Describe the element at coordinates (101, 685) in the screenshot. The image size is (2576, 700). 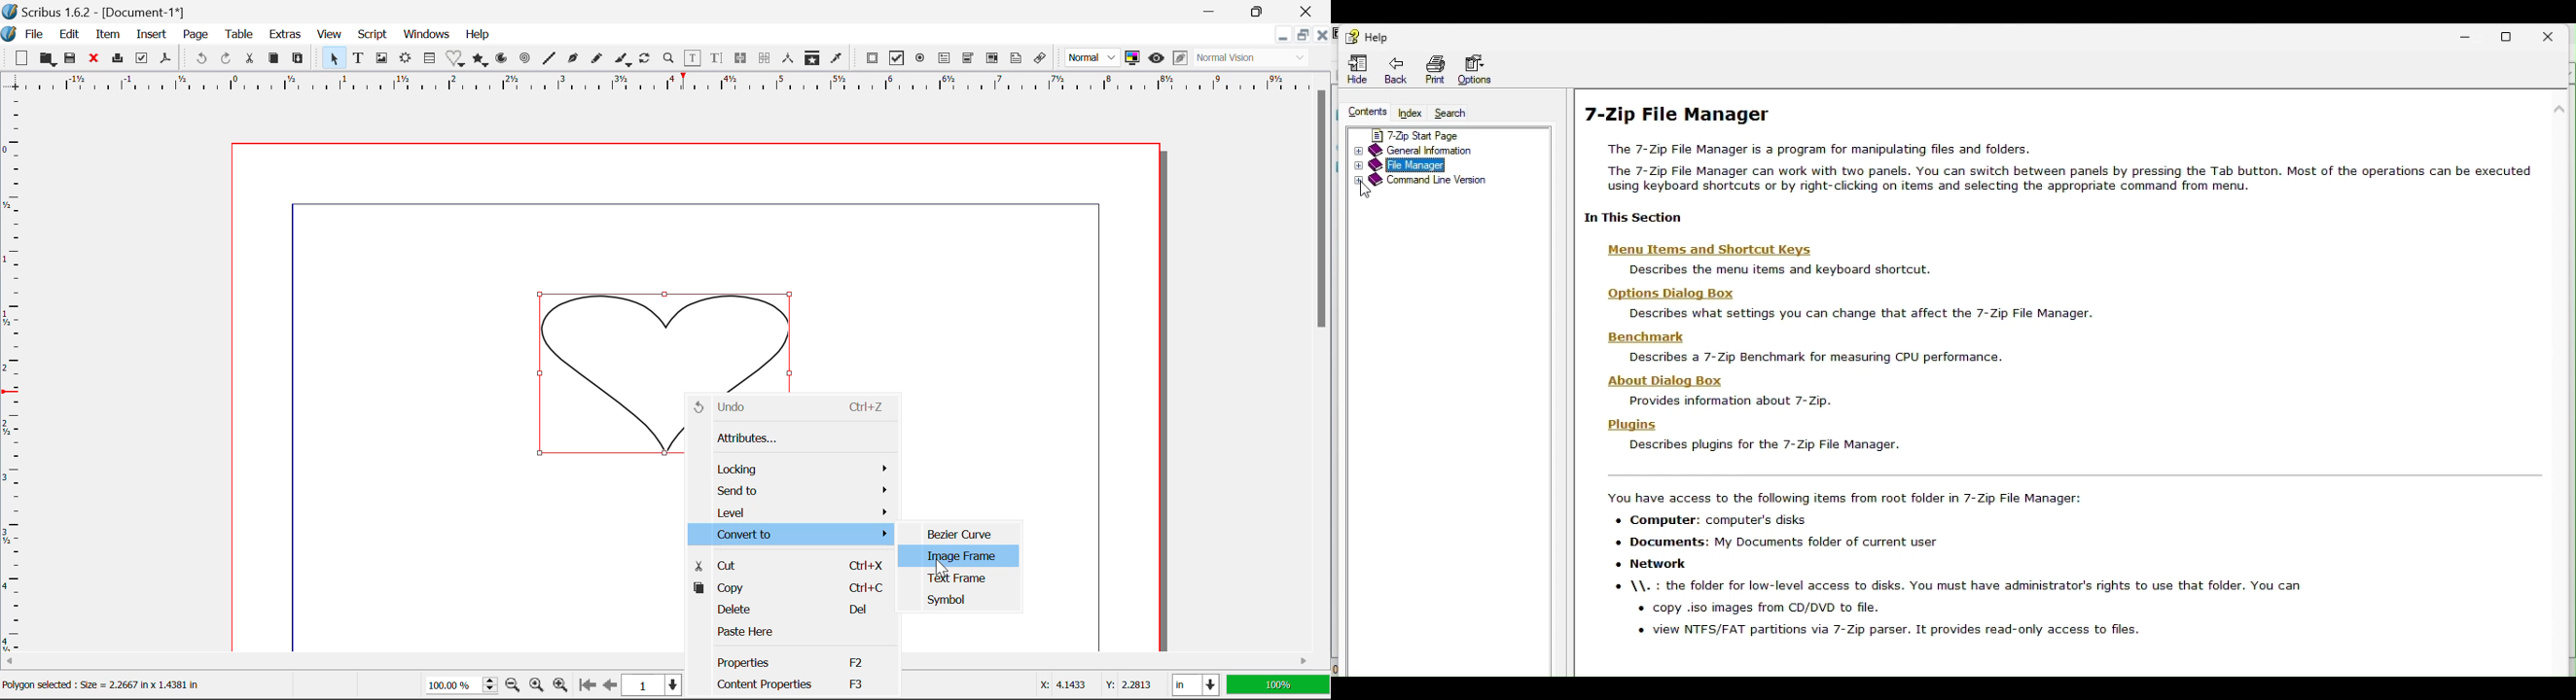
I see `Polygon selected : Size = 2.2667 in x 1.4381 in` at that location.